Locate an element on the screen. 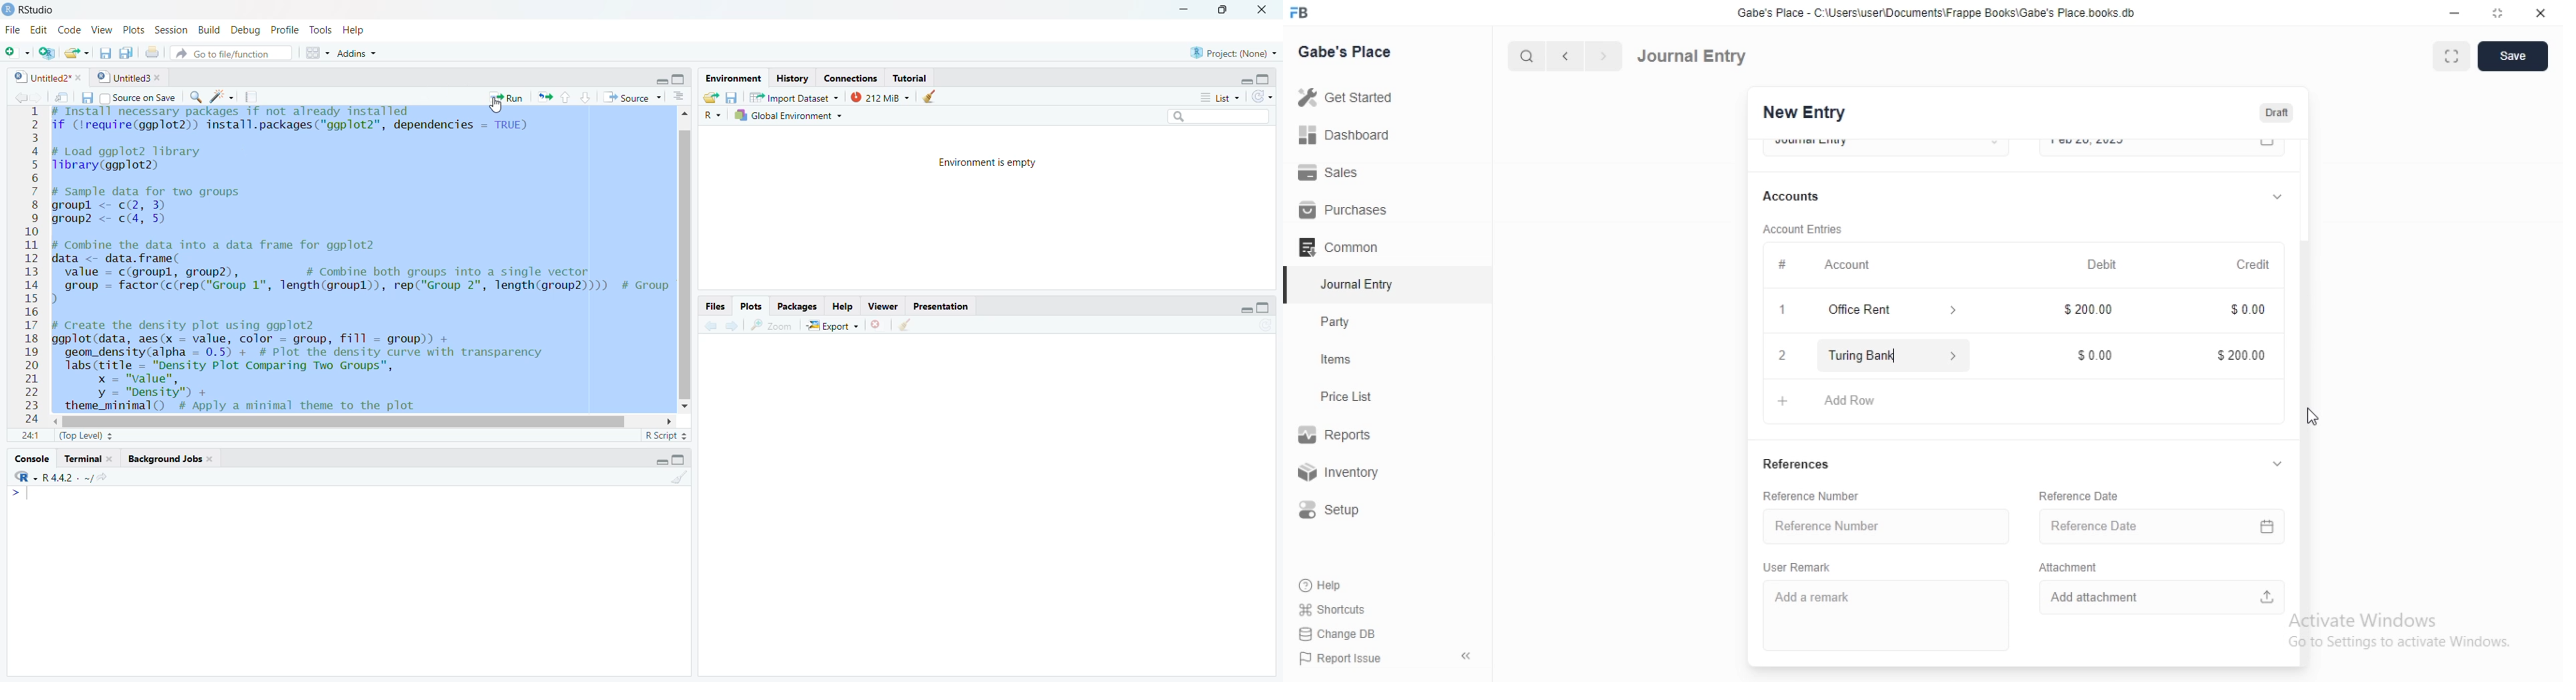 The height and width of the screenshot is (700, 2576). Turing Bank  is located at coordinates (1891, 355).